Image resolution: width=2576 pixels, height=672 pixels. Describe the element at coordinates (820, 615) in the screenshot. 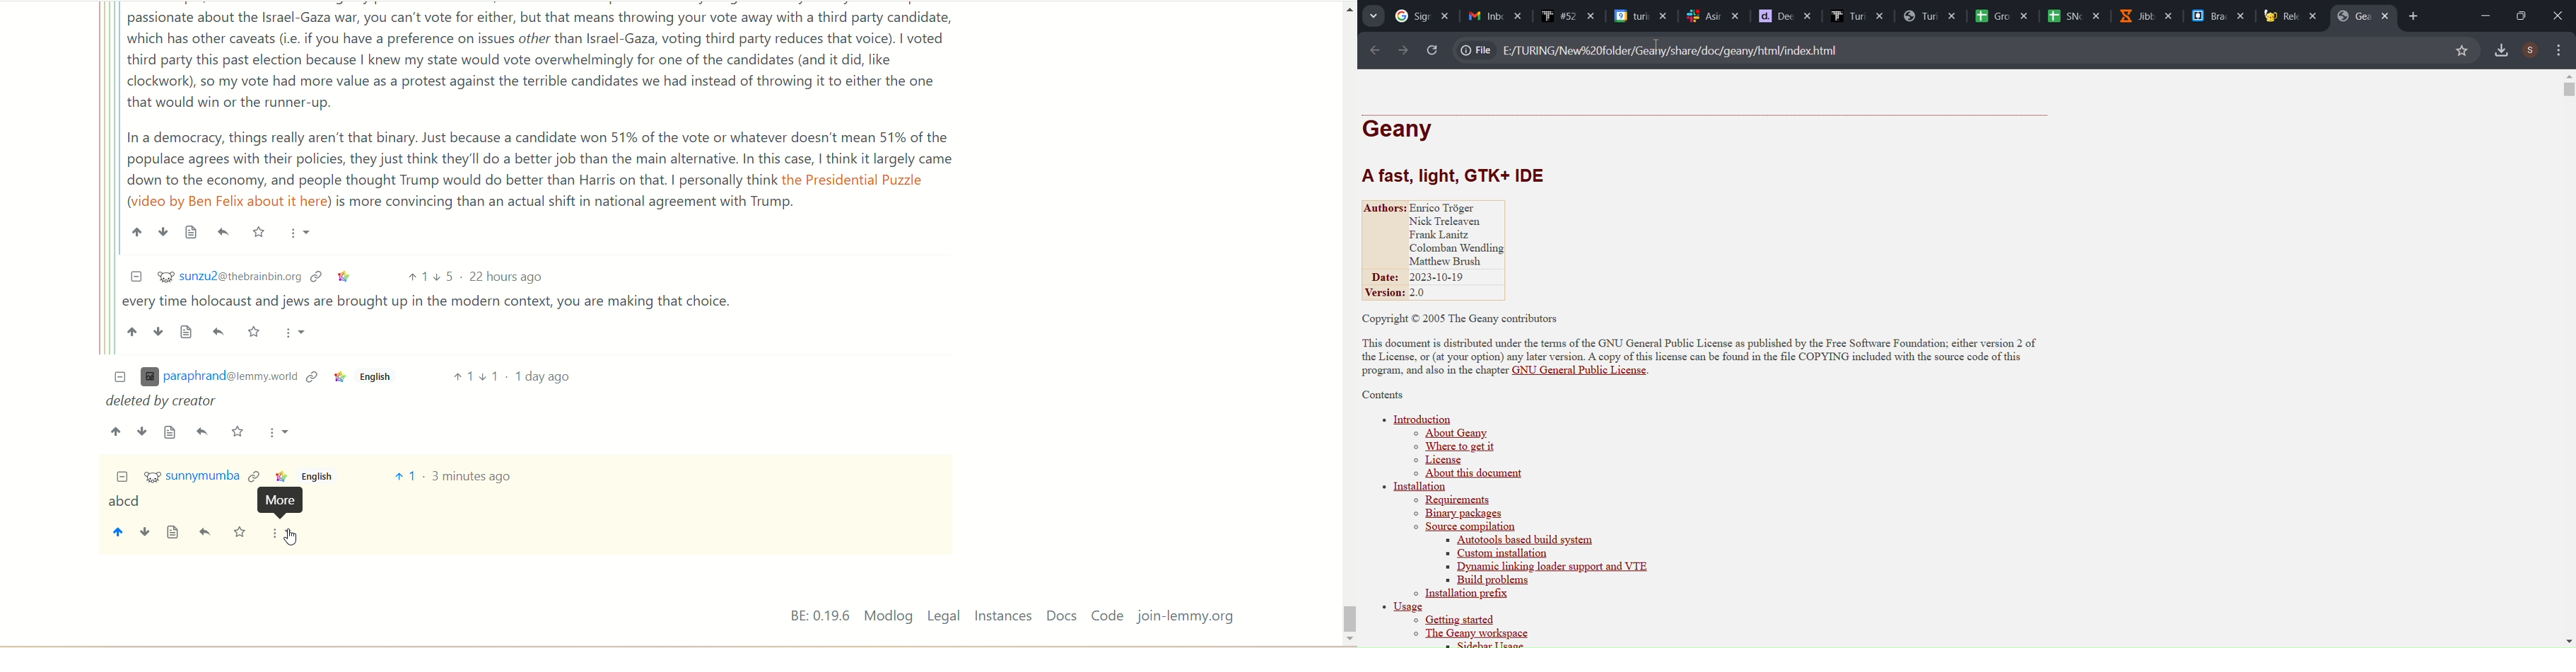

I see `BE: 0.19.6` at that location.